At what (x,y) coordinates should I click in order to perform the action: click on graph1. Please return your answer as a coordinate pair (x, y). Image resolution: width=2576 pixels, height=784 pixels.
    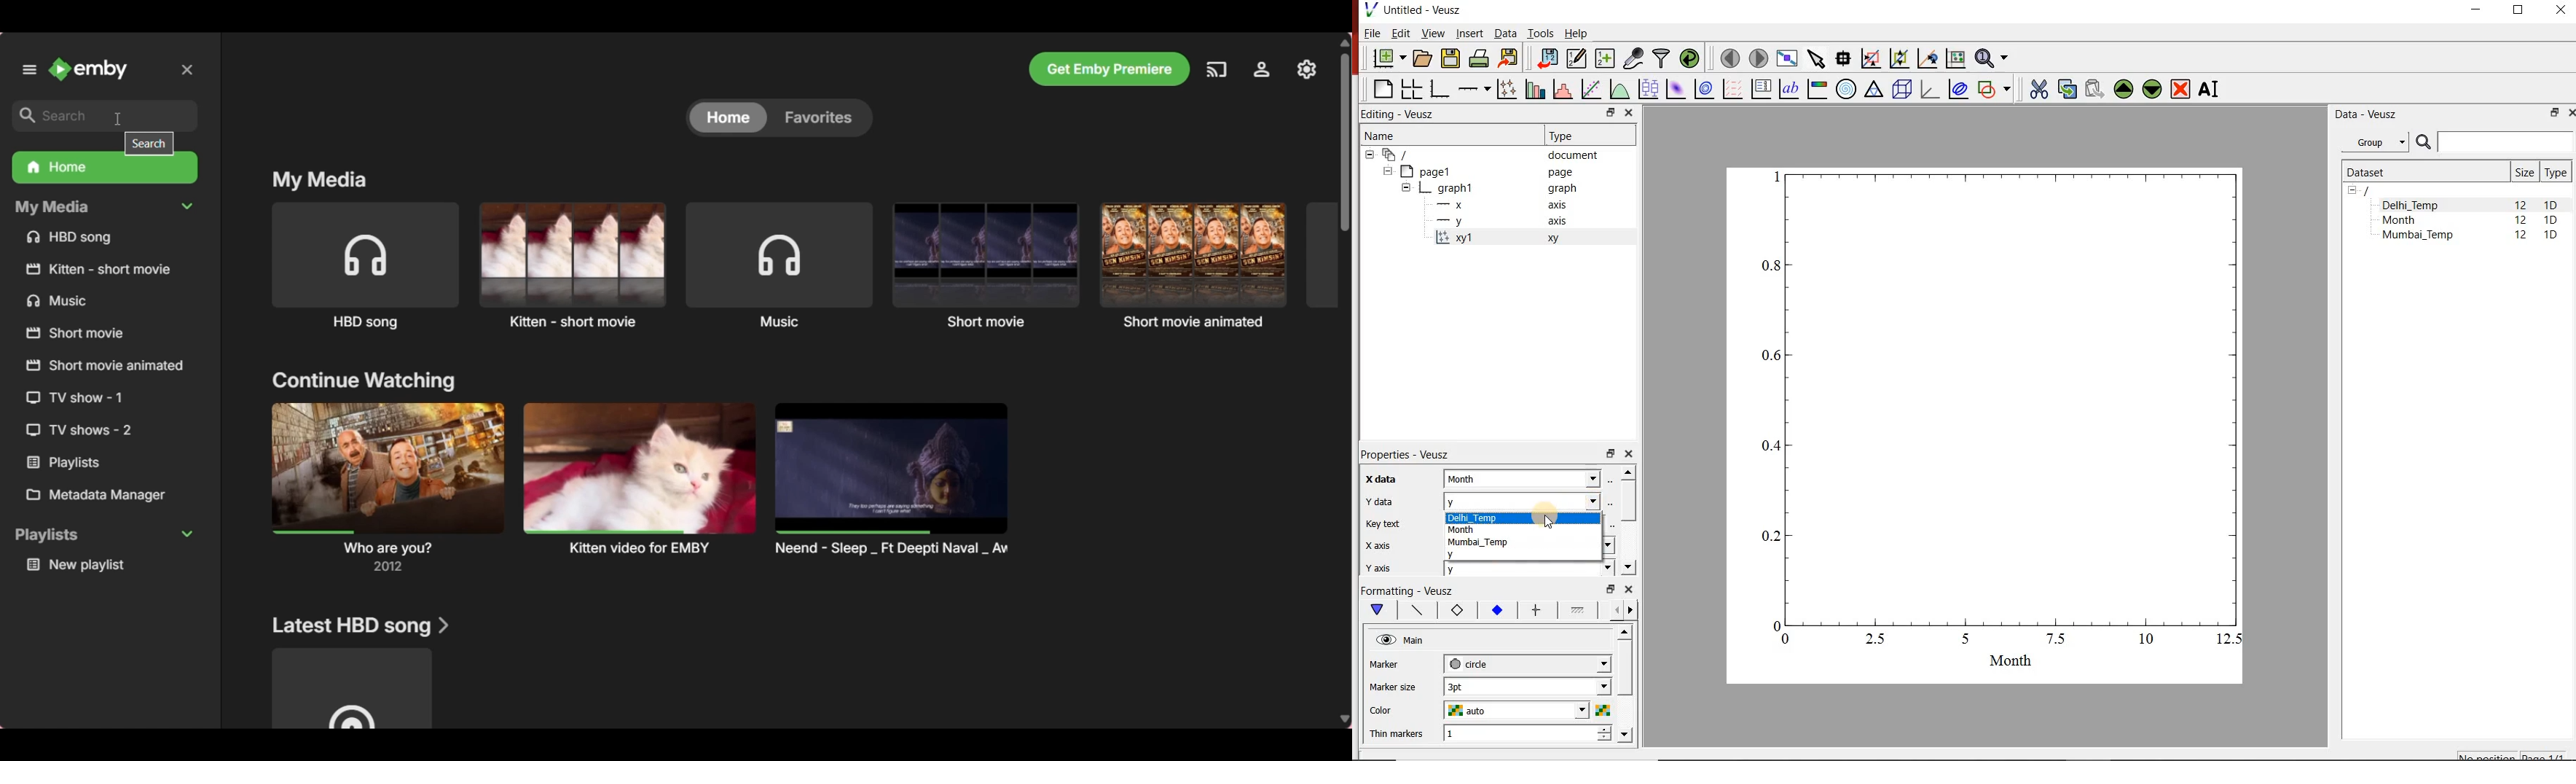
    Looking at the image, I should click on (1491, 188).